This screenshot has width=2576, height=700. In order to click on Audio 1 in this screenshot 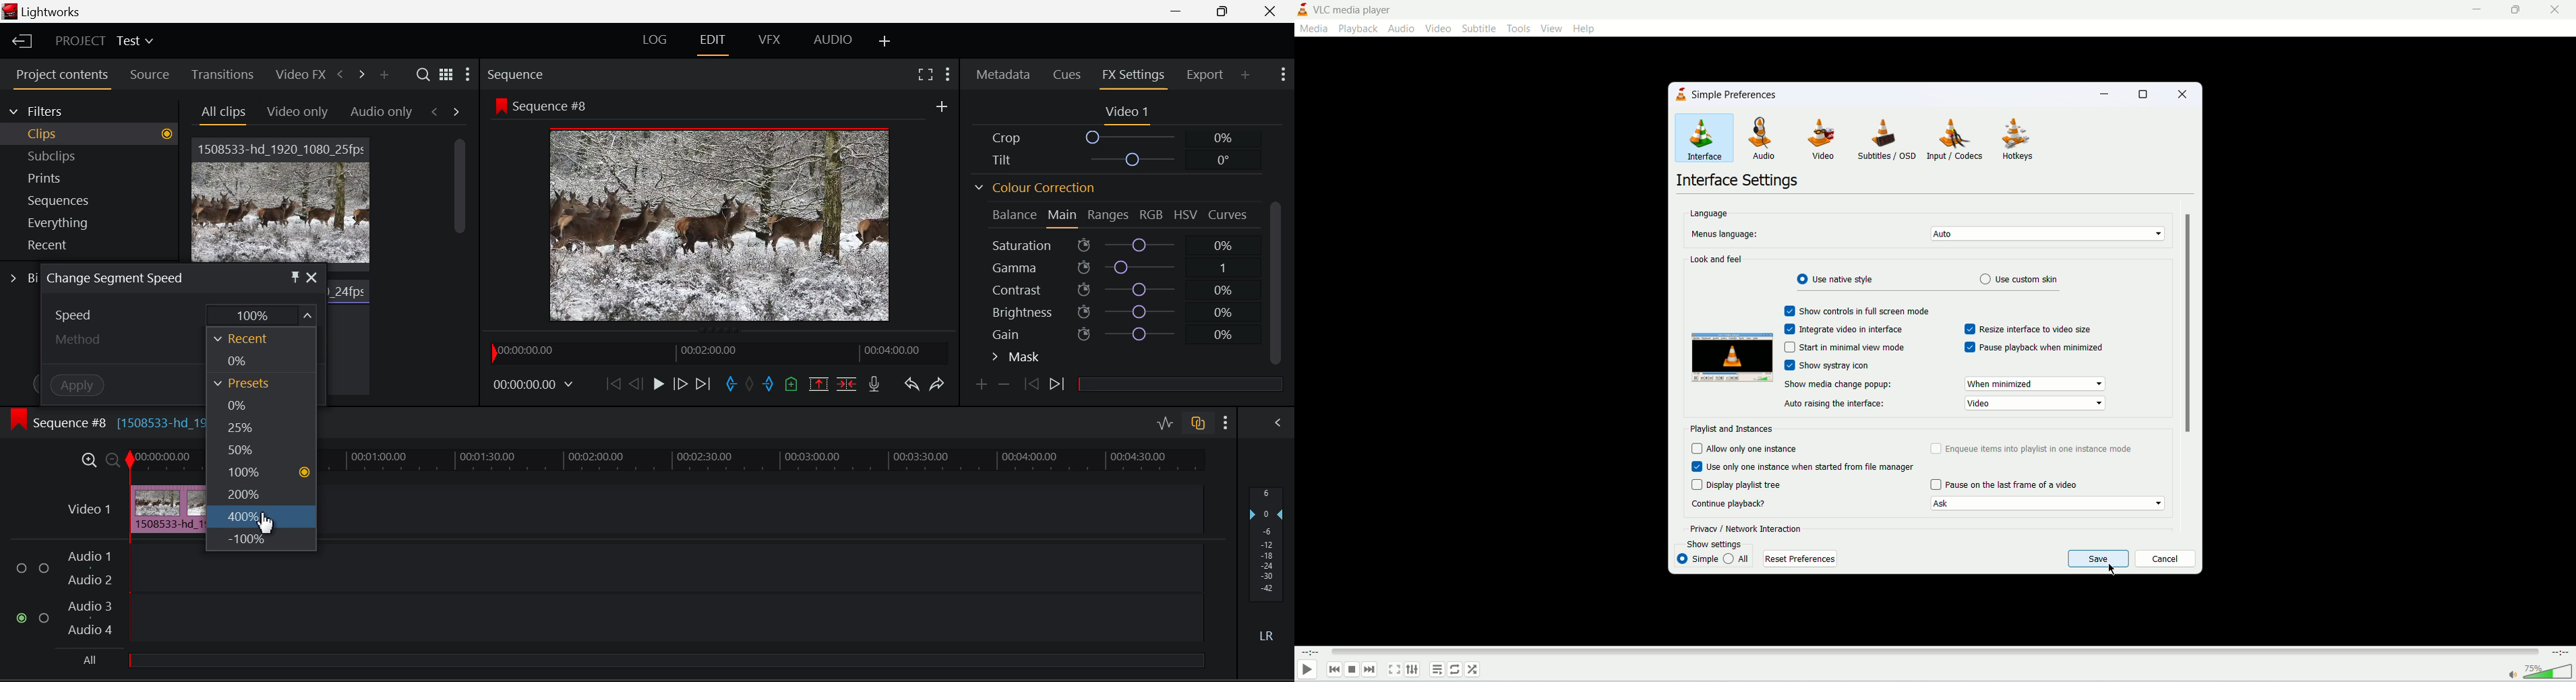, I will do `click(92, 555)`.